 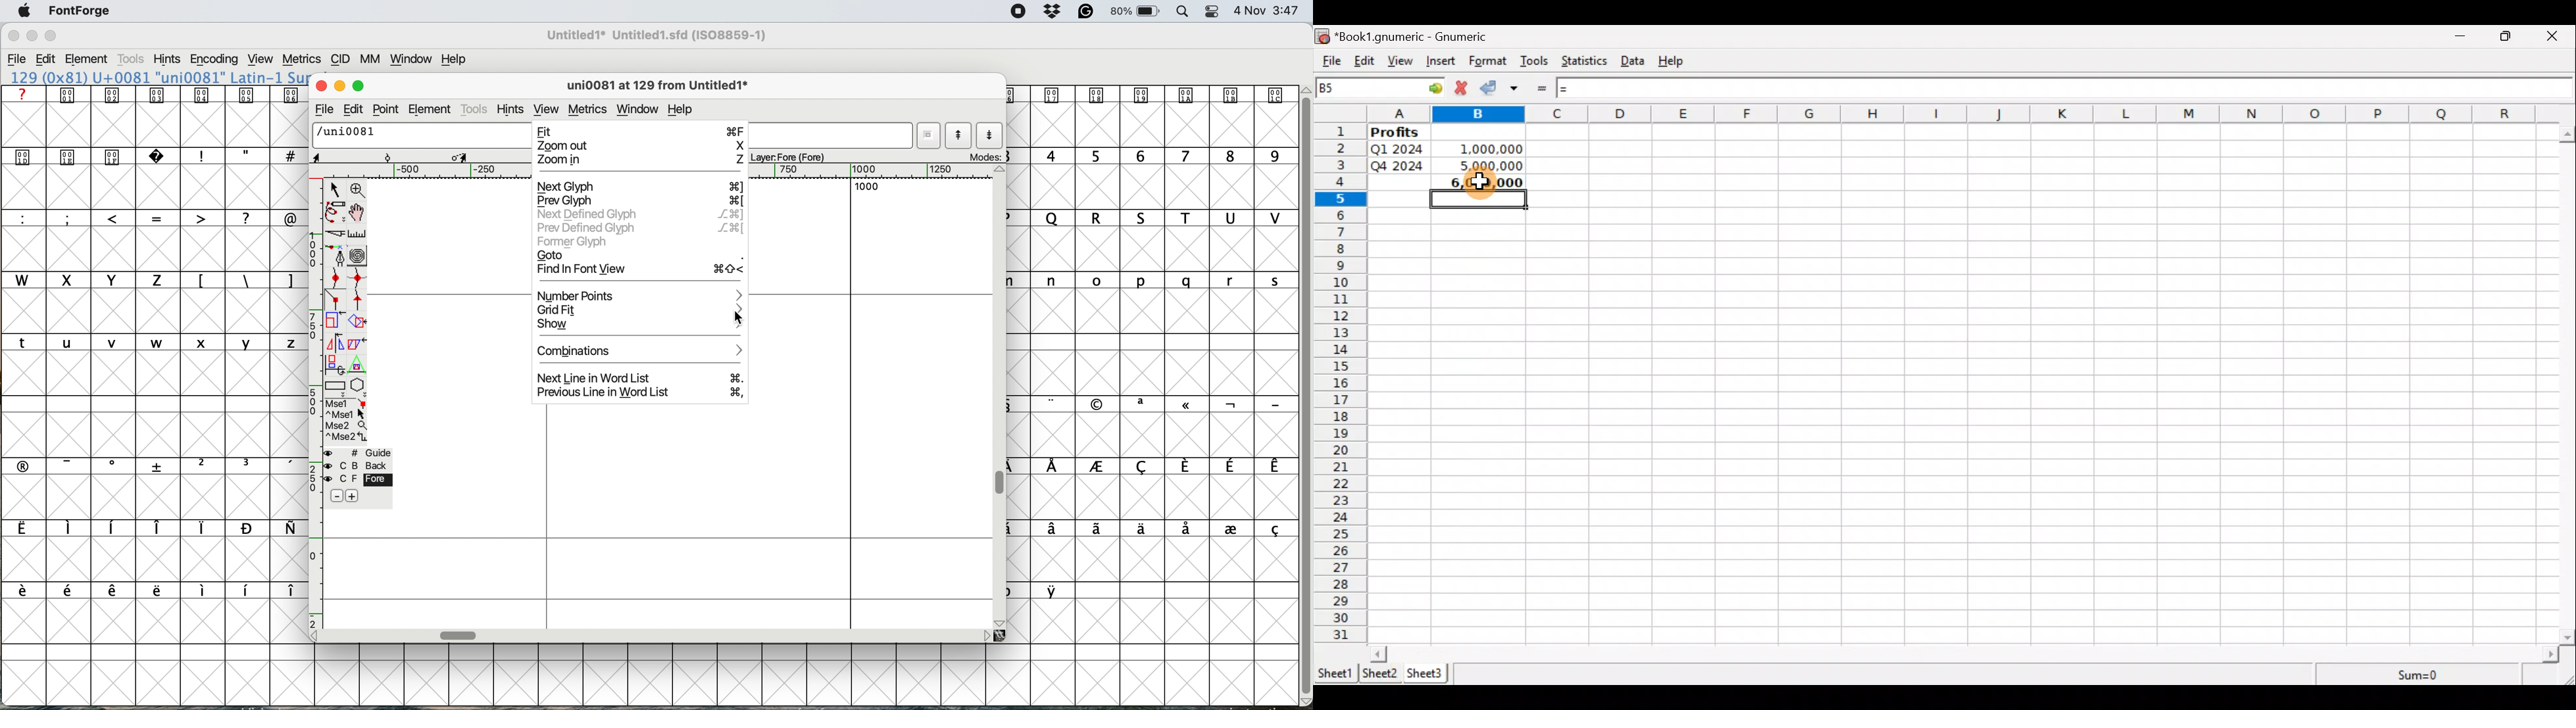 I want to click on Q1 2024, so click(x=1397, y=148).